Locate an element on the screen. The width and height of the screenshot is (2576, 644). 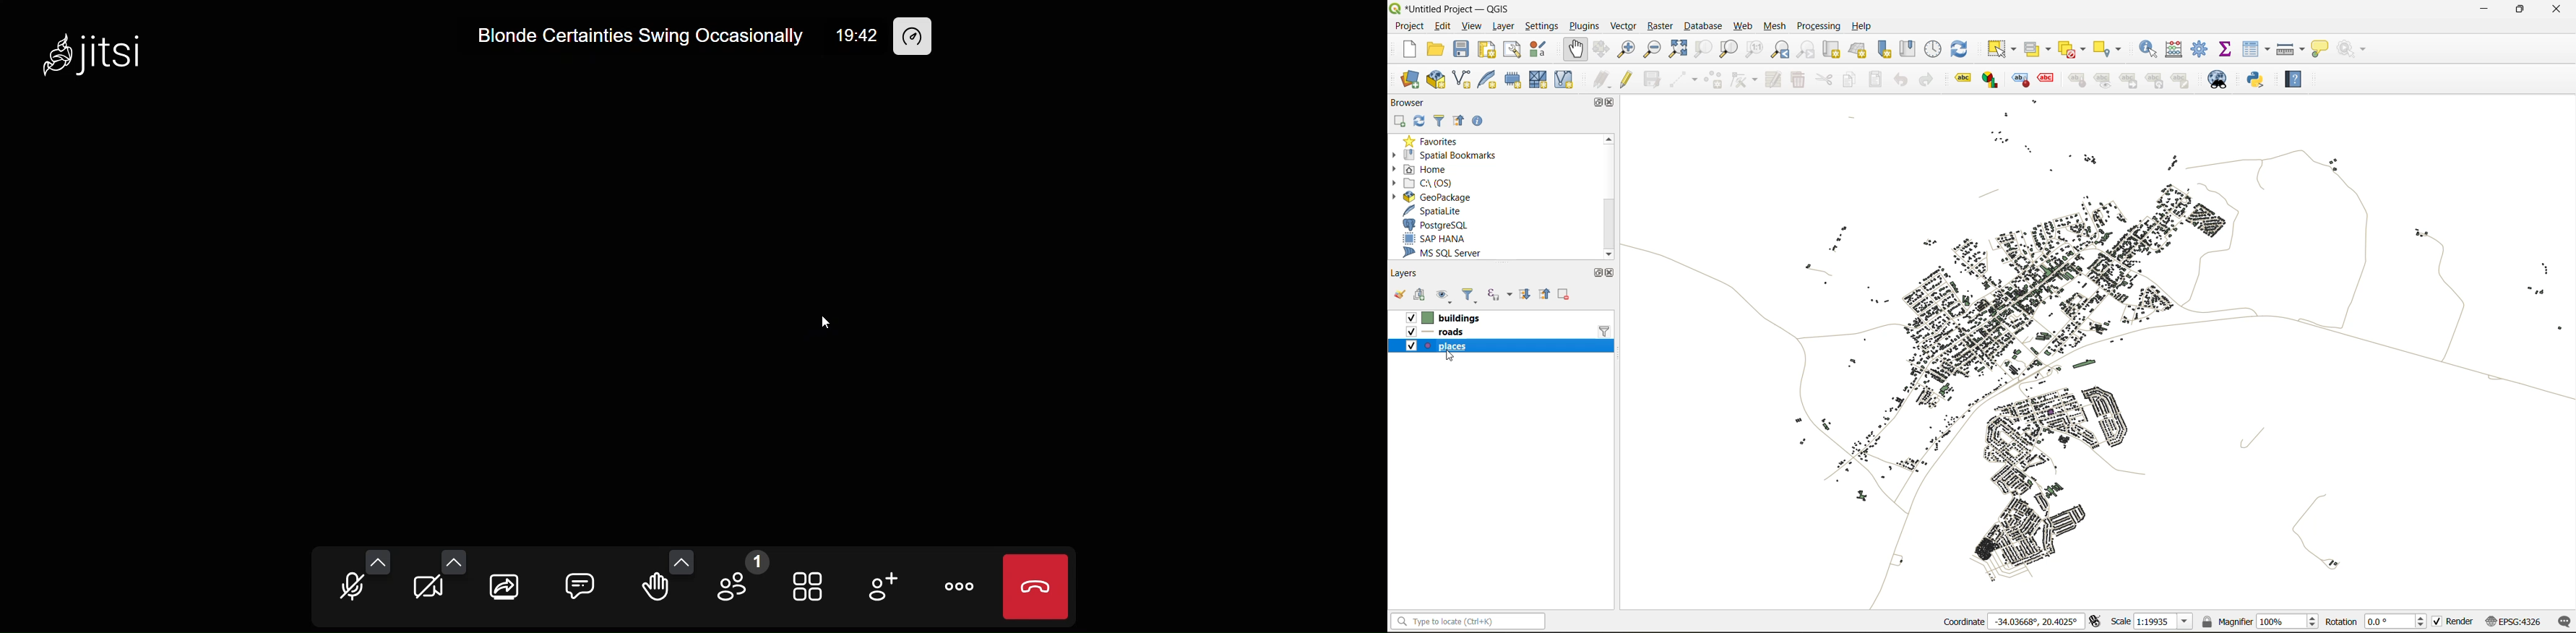
zoom out is located at coordinates (1656, 47).